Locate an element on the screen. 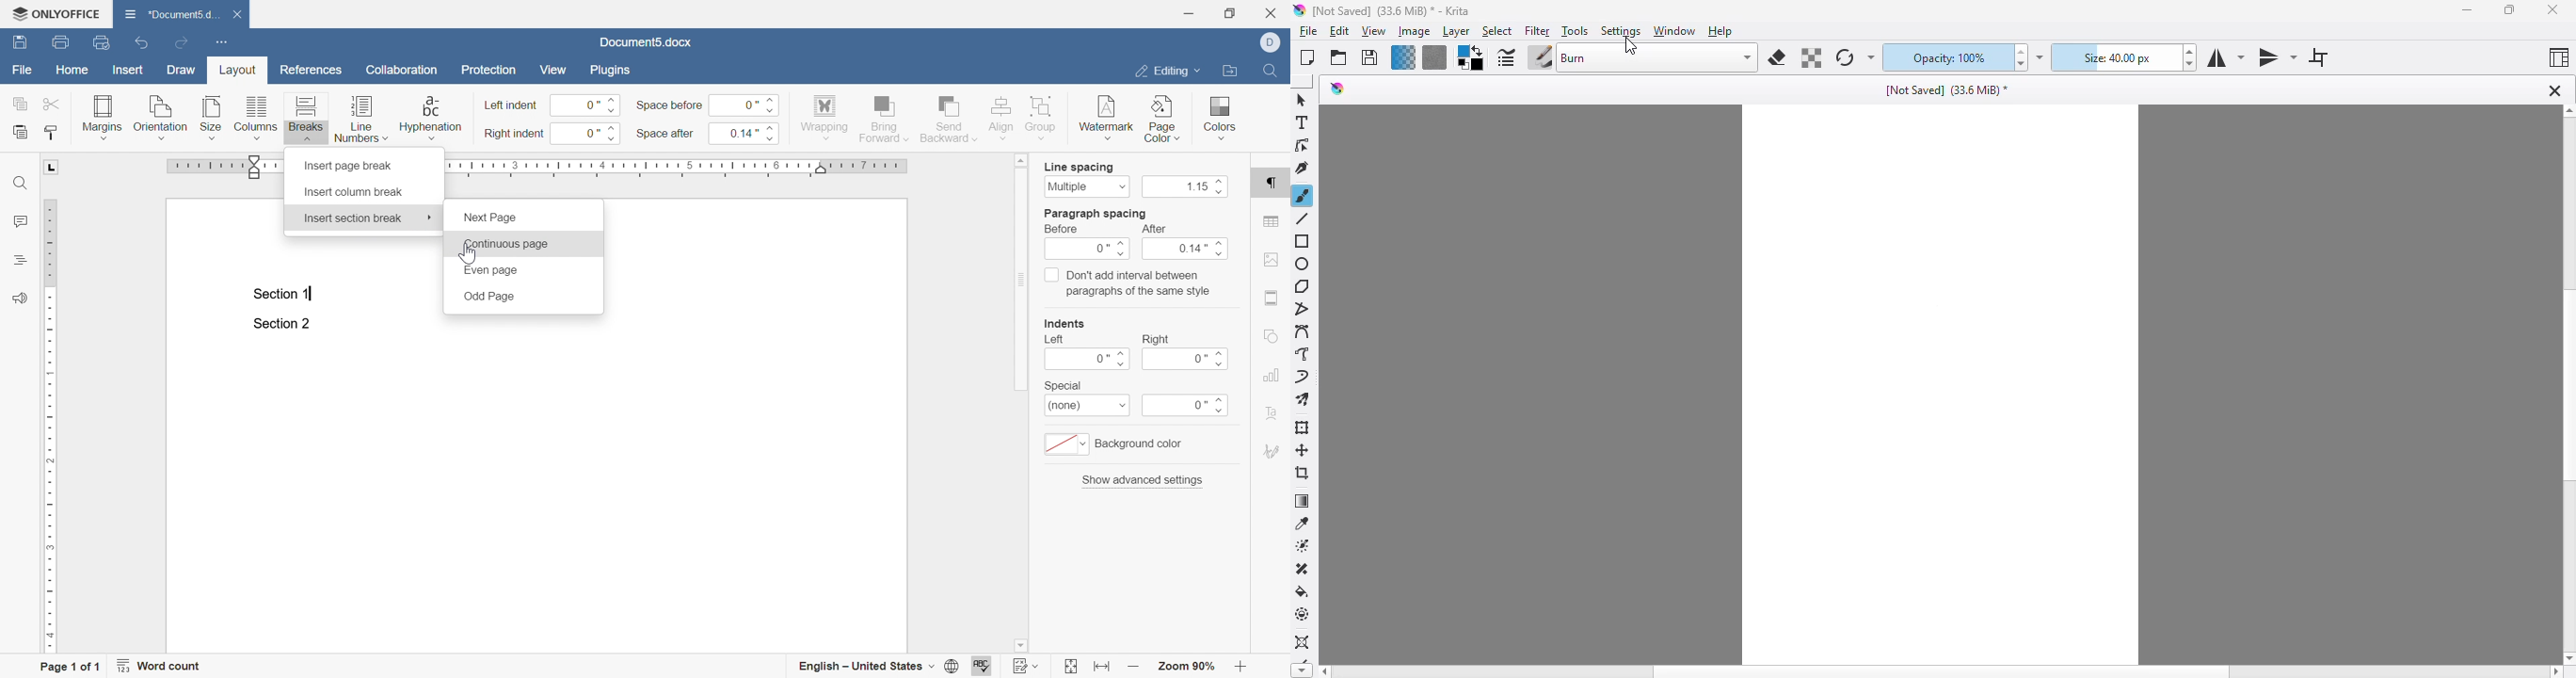  ellipse tool is located at coordinates (1303, 264).